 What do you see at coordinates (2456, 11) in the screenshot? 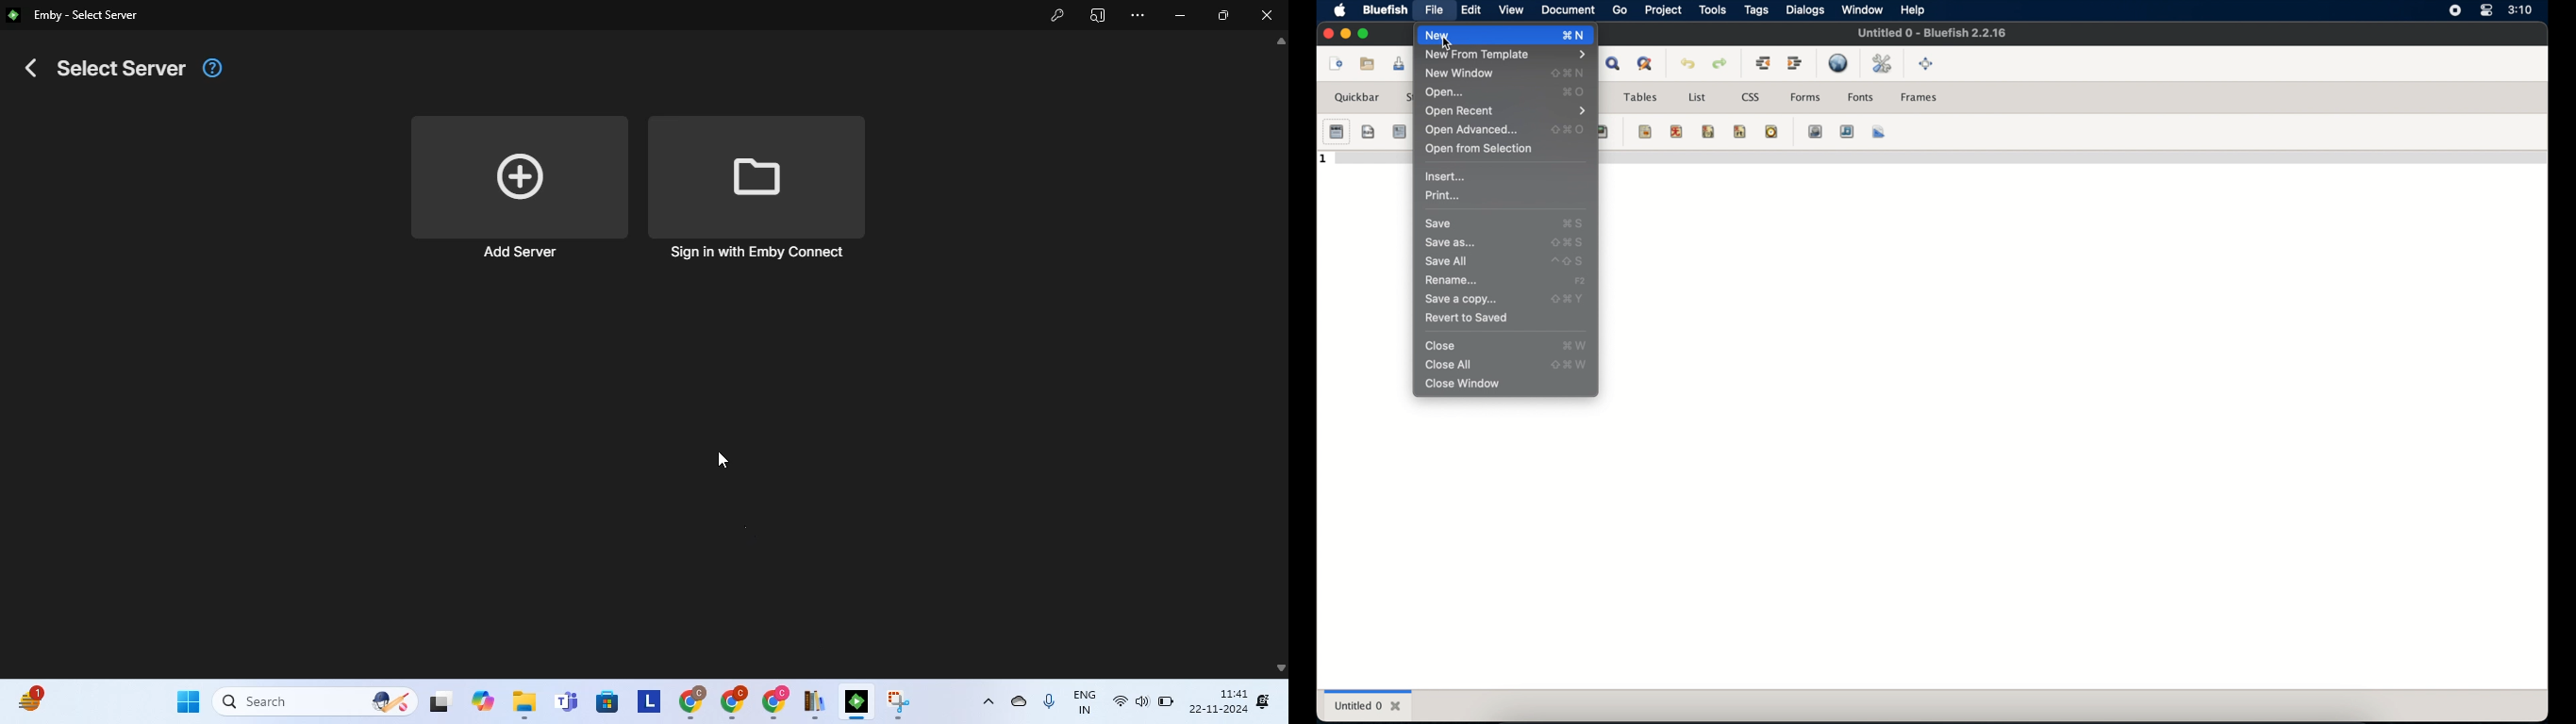
I see `screen recorder icon` at bounding box center [2456, 11].